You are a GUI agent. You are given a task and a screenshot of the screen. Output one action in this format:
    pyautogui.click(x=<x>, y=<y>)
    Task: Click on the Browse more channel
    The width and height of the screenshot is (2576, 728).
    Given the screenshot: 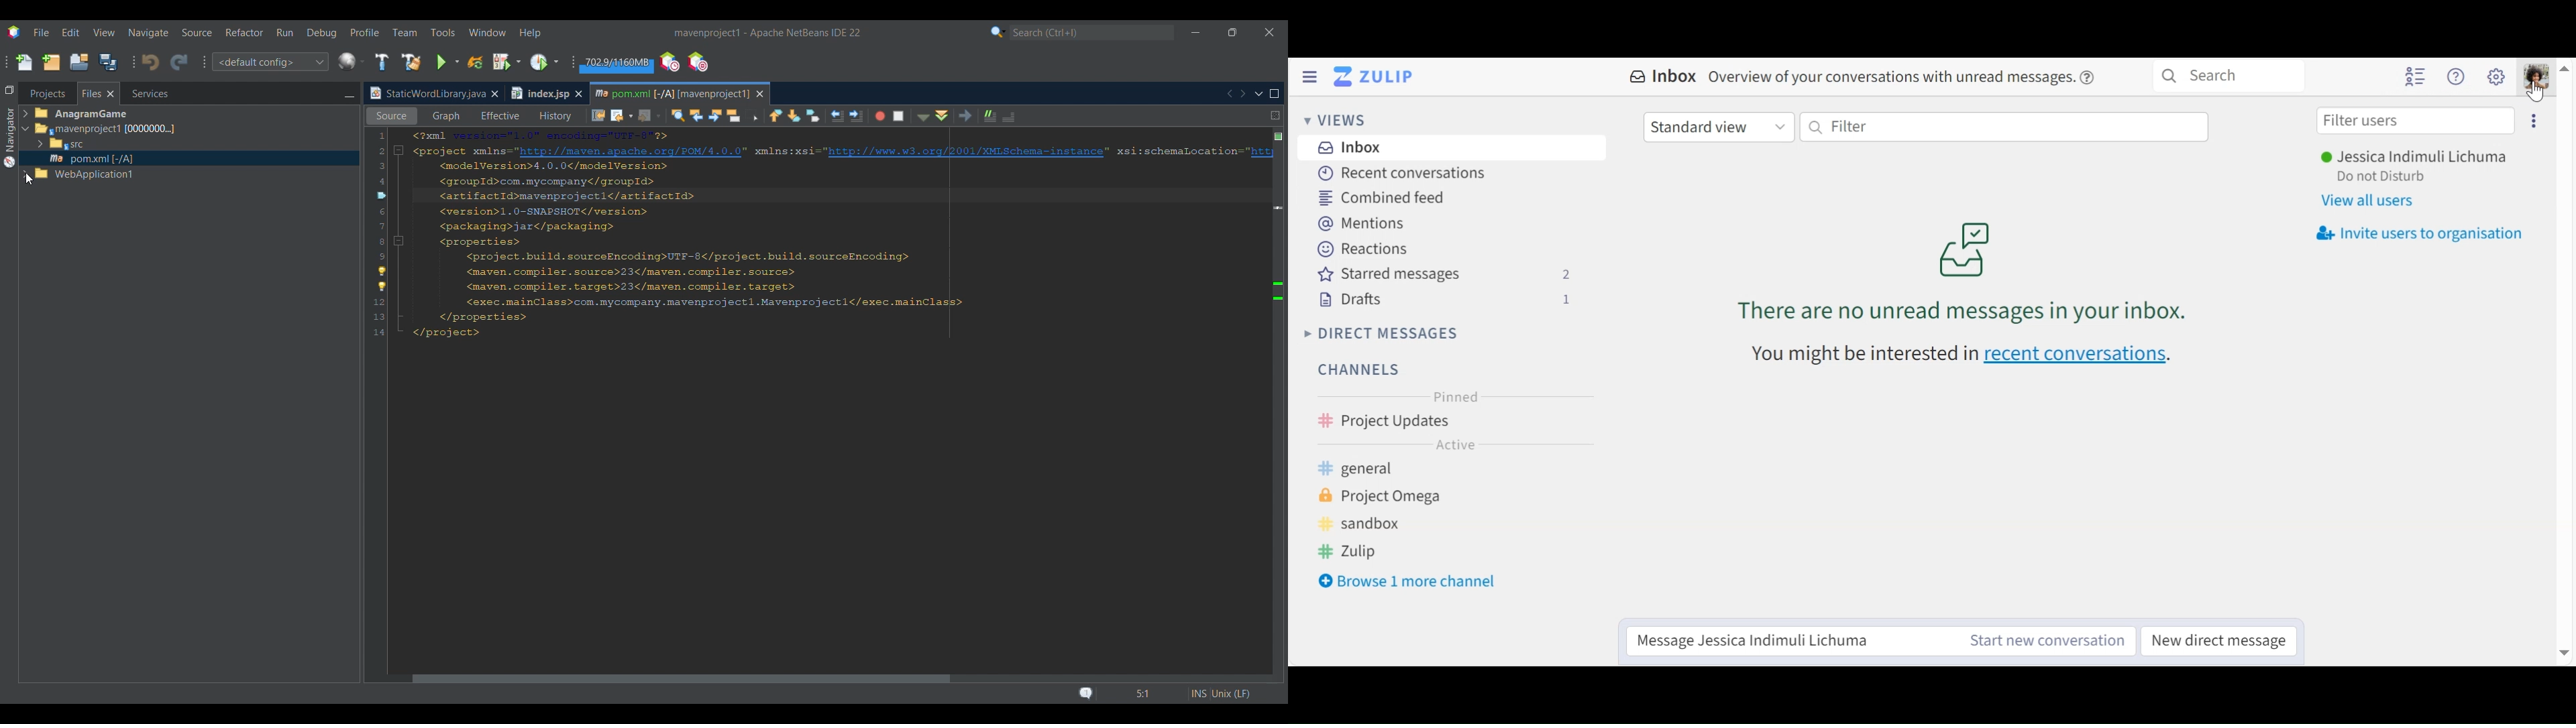 What is the action you would take?
    pyautogui.click(x=1408, y=581)
    